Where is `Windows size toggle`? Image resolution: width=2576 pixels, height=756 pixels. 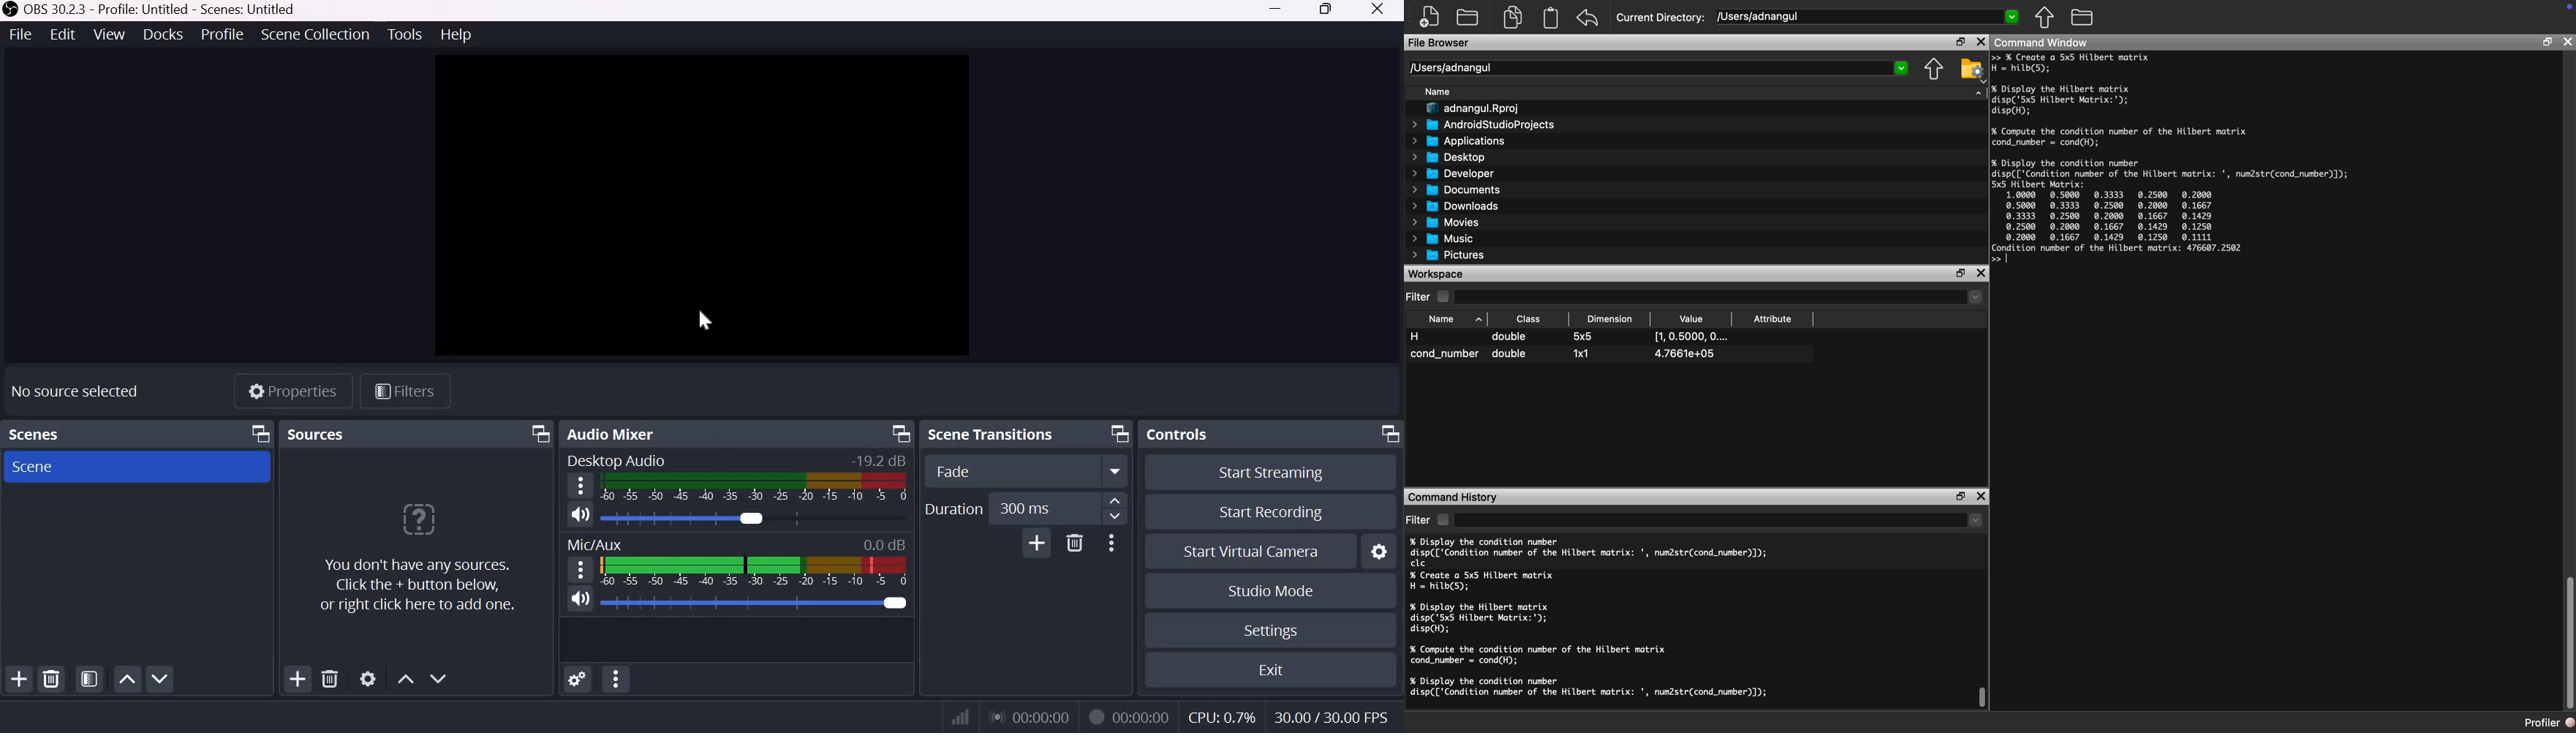 Windows size toggle is located at coordinates (1330, 11).